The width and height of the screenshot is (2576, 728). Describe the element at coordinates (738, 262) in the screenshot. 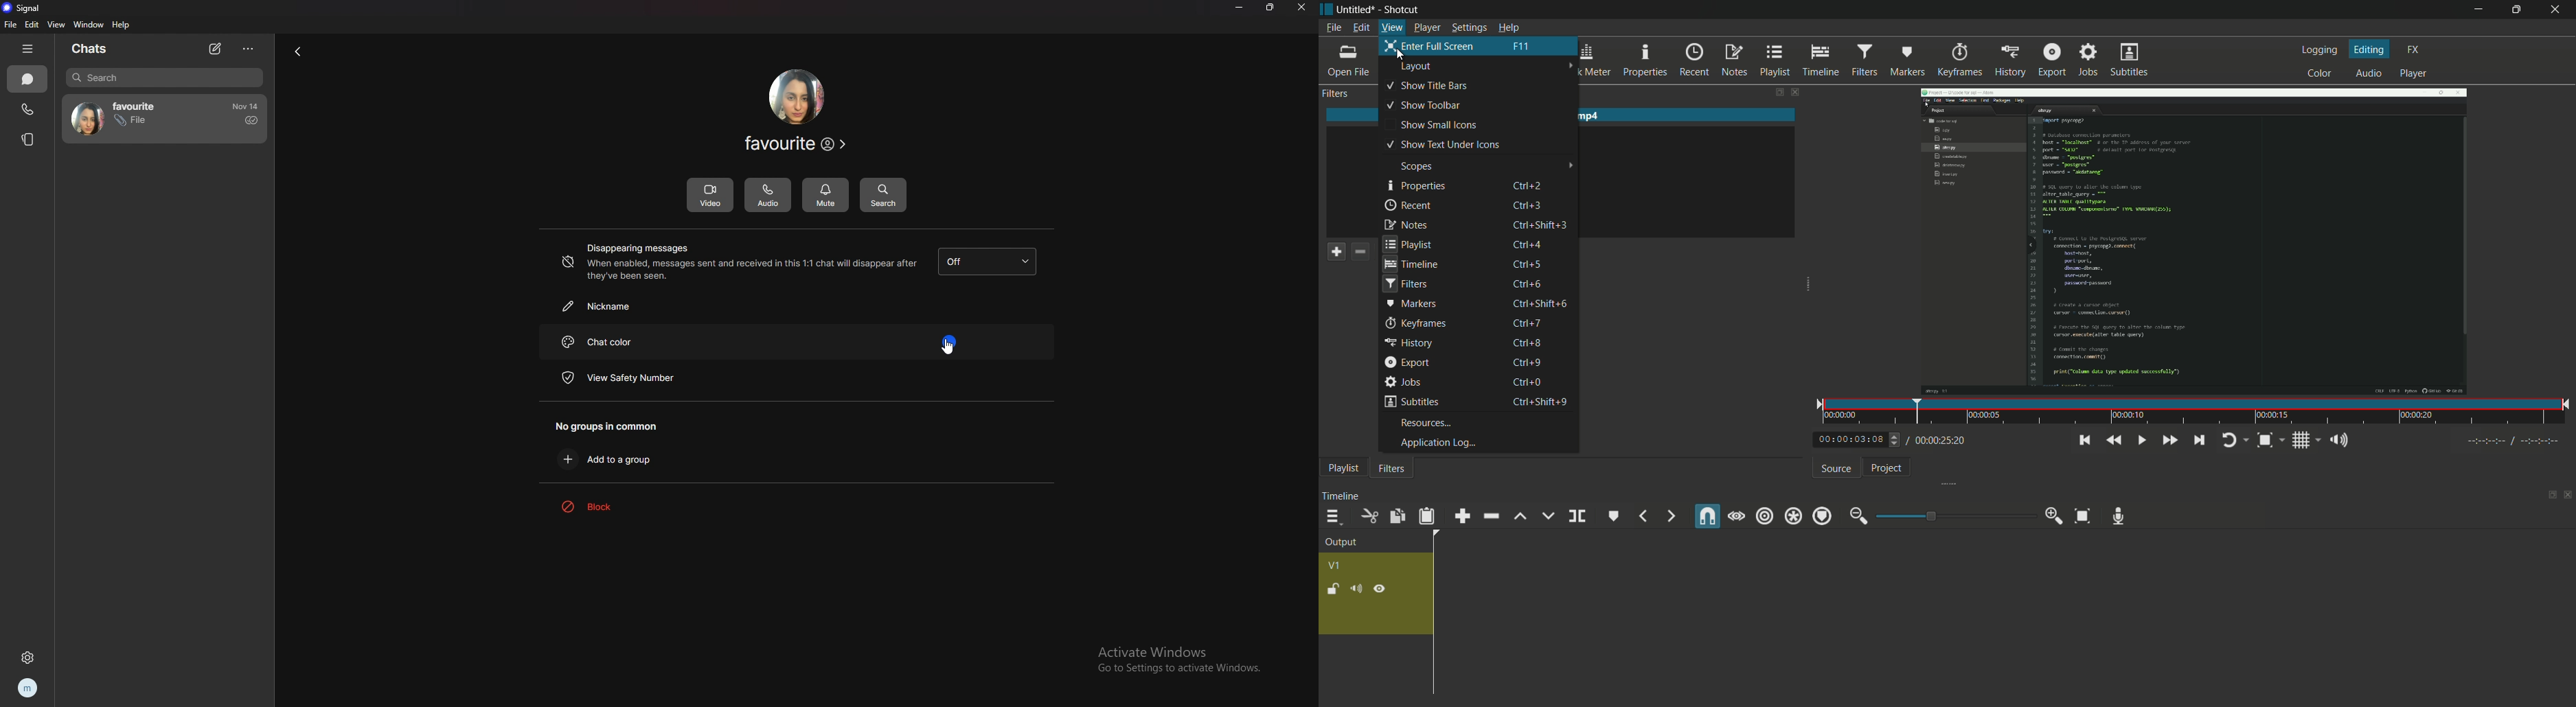

I see `disappearing messages` at that location.